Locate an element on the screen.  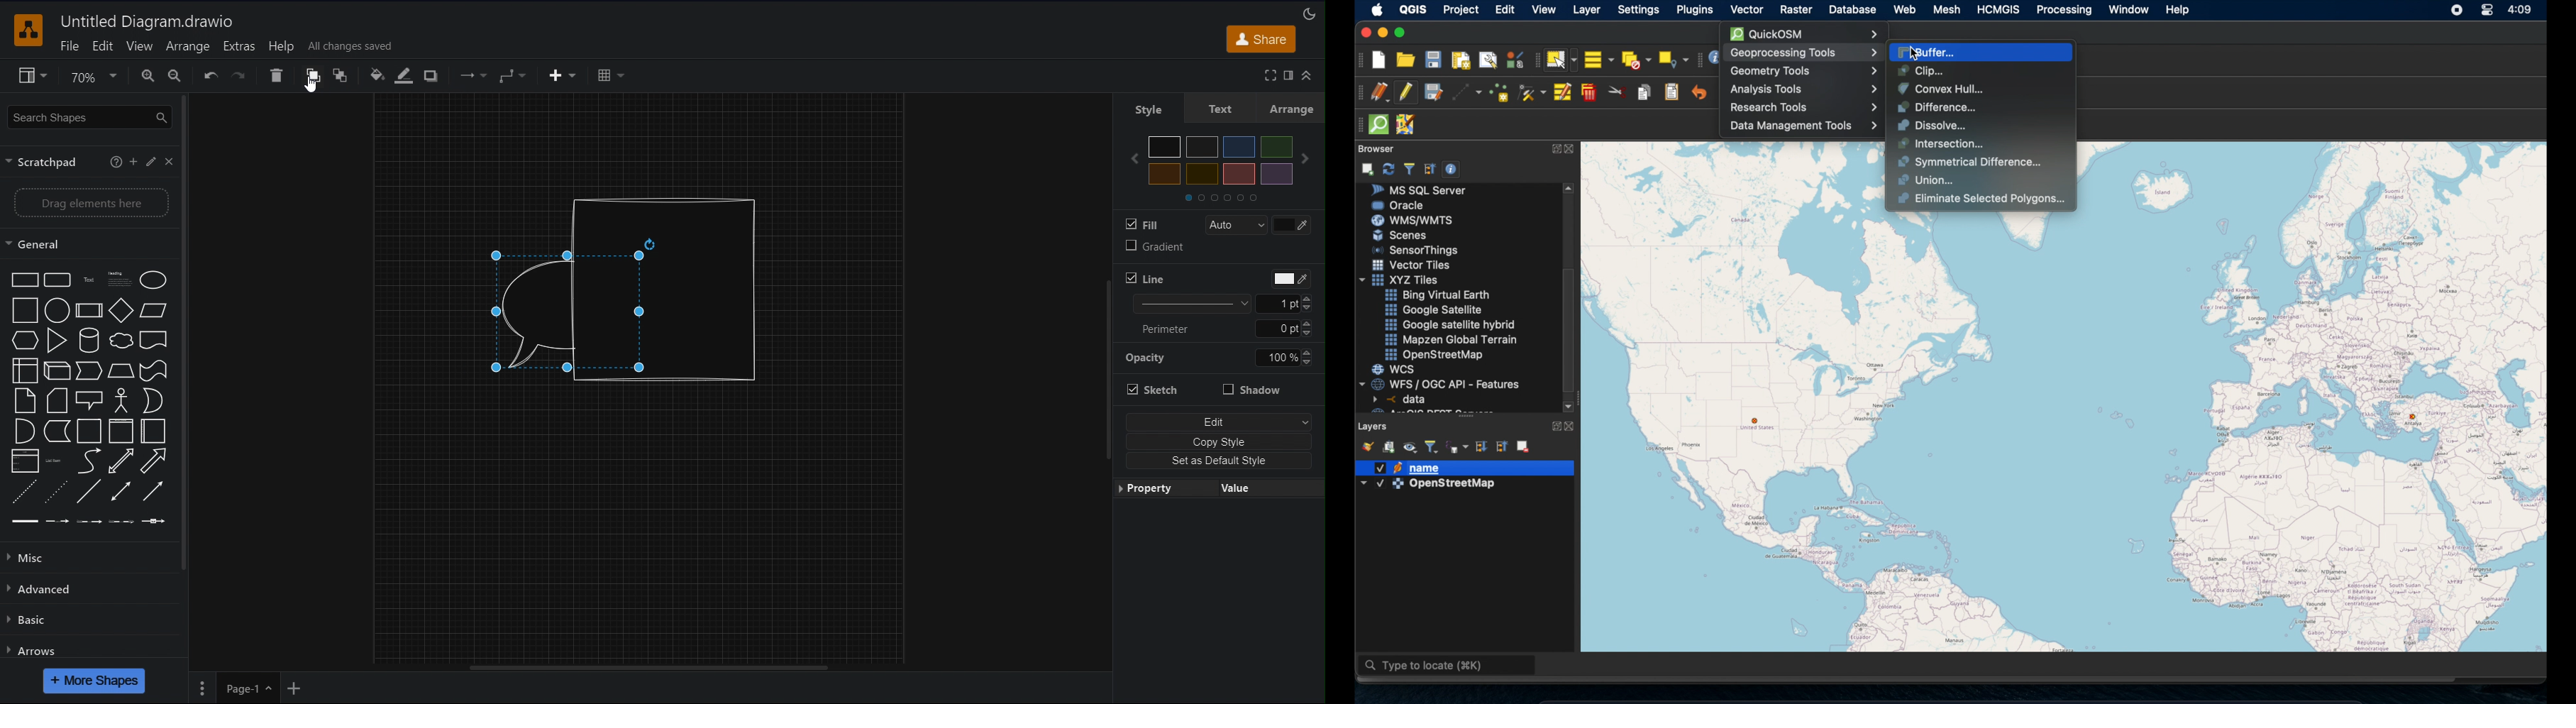
Arrange is located at coordinates (189, 46).